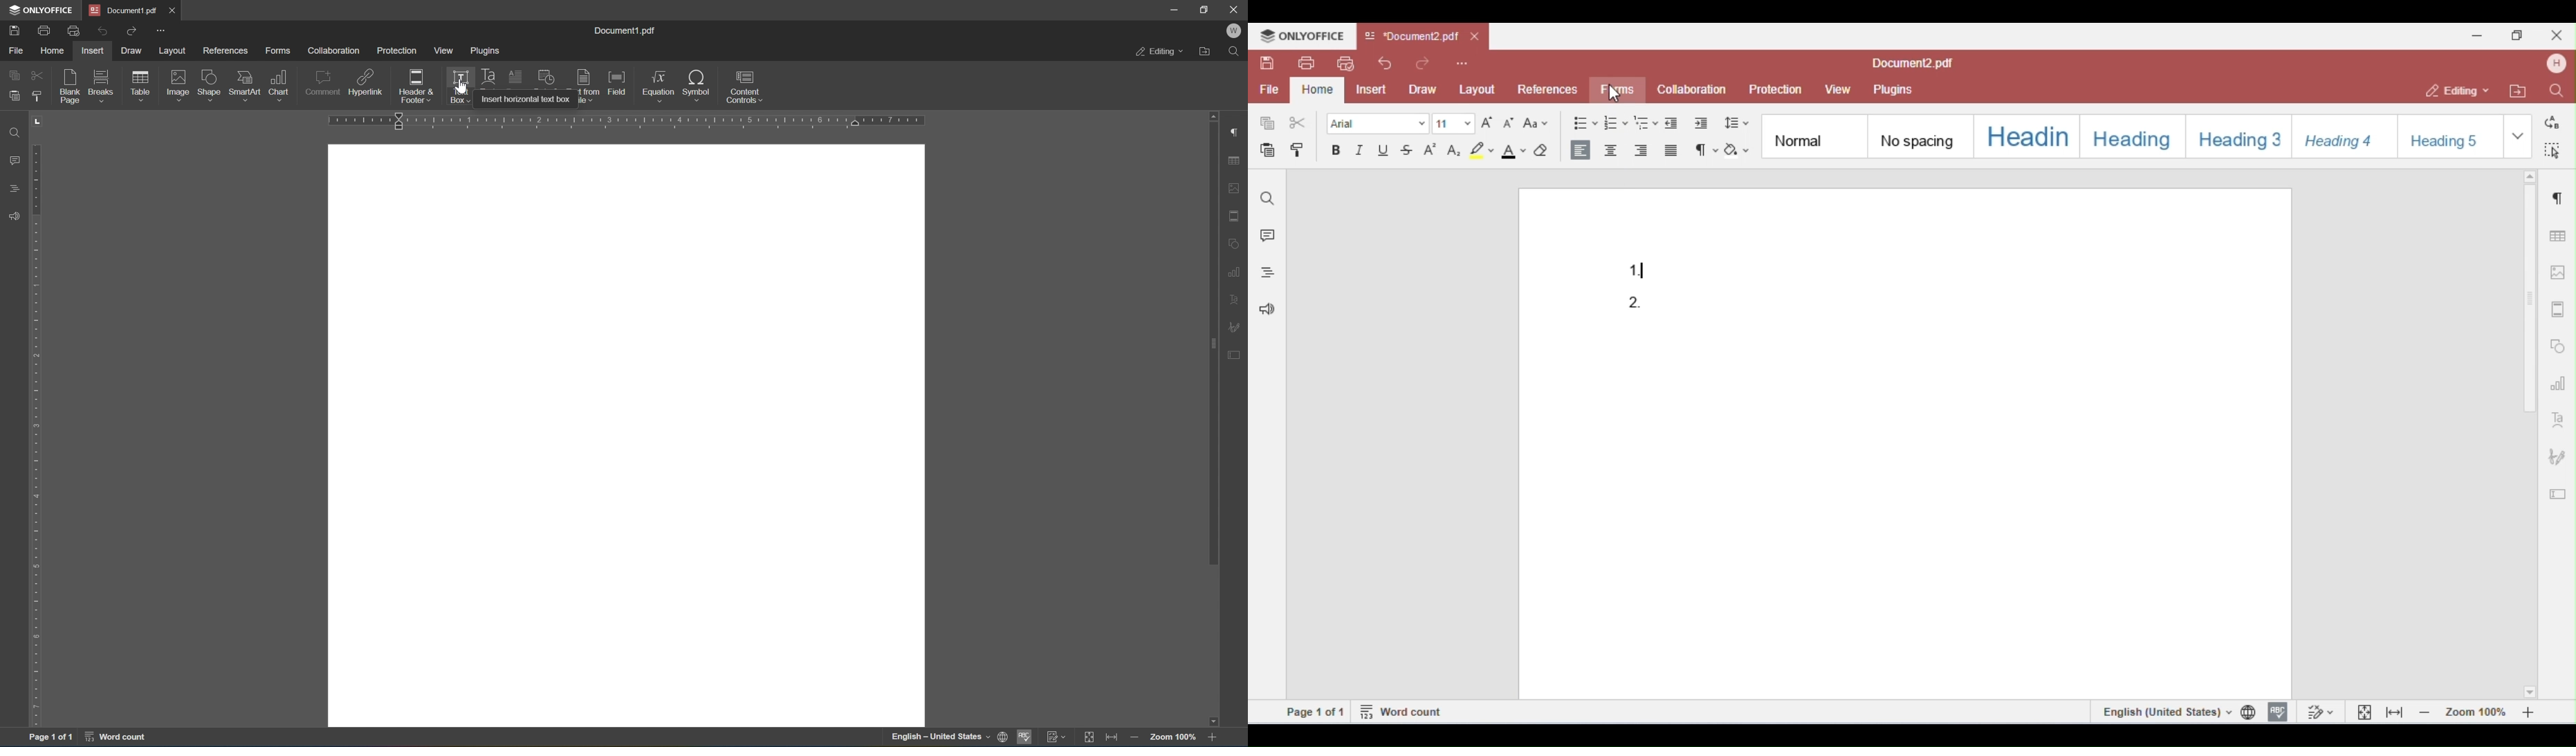 The height and width of the screenshot is (756, 2576). I want to click on copy, so click(14, 75).